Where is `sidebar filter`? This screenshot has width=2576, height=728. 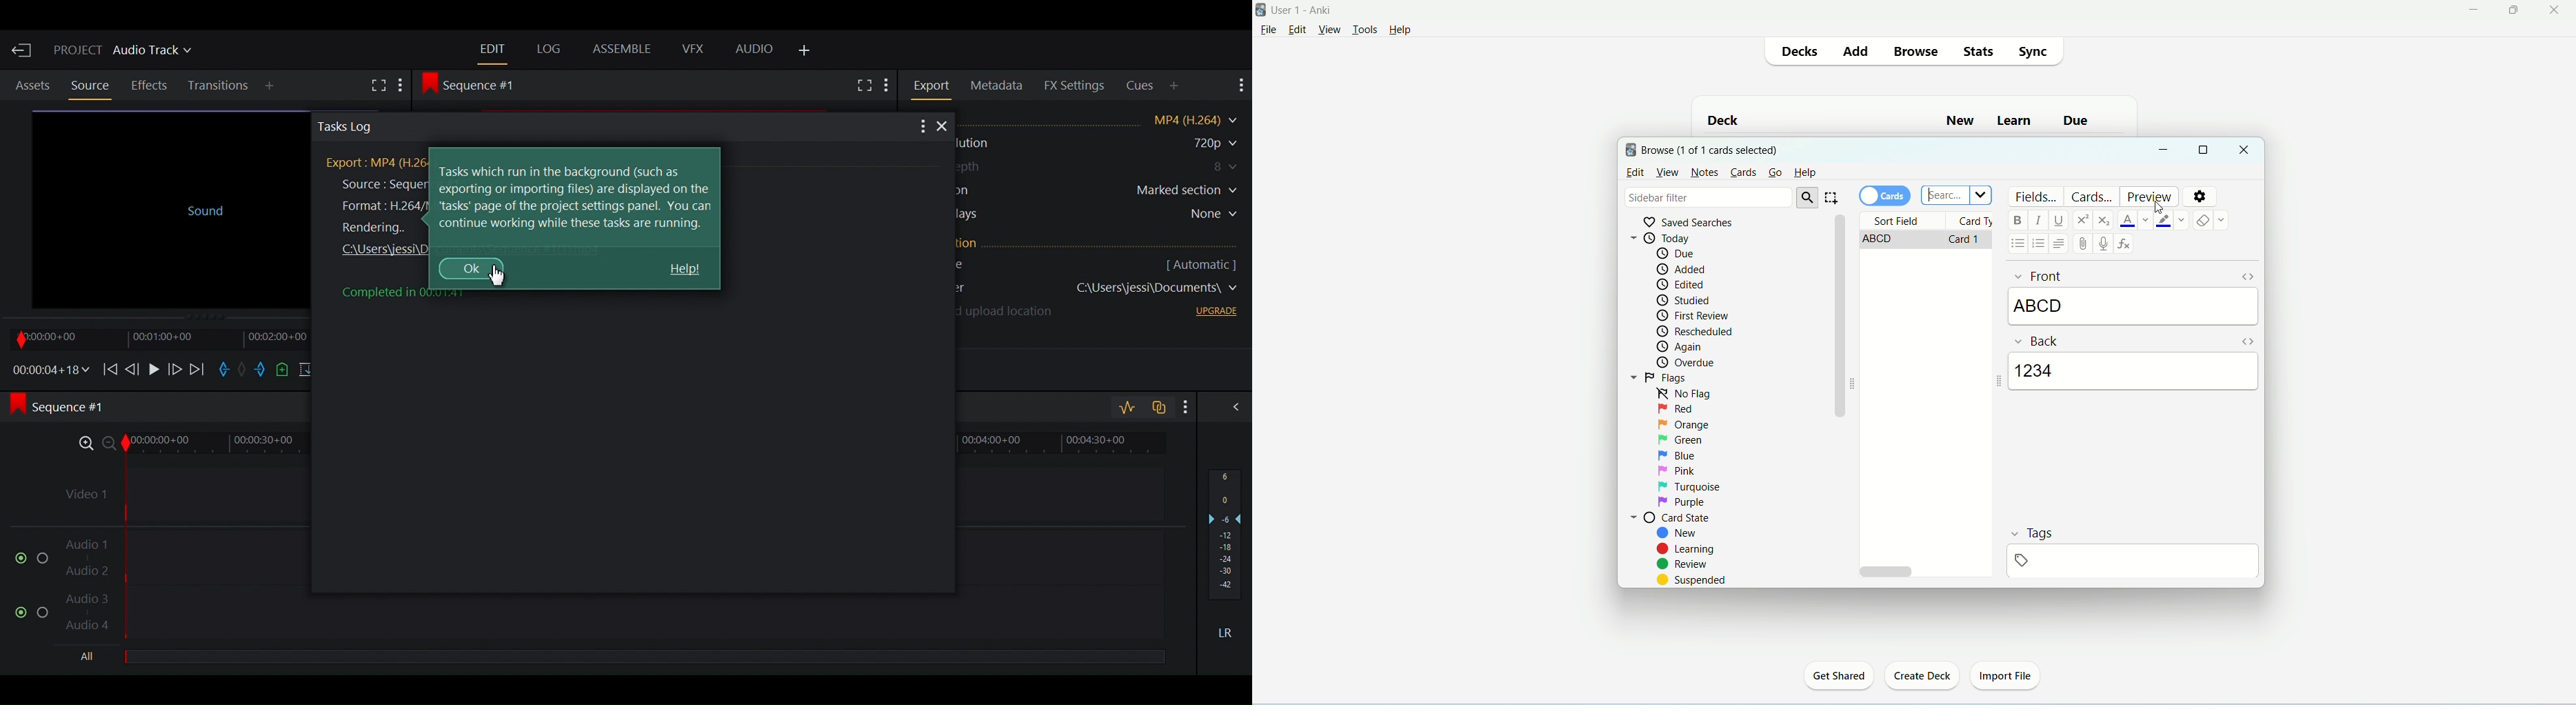 sidebar filter is located at coordinates (1707, 197).